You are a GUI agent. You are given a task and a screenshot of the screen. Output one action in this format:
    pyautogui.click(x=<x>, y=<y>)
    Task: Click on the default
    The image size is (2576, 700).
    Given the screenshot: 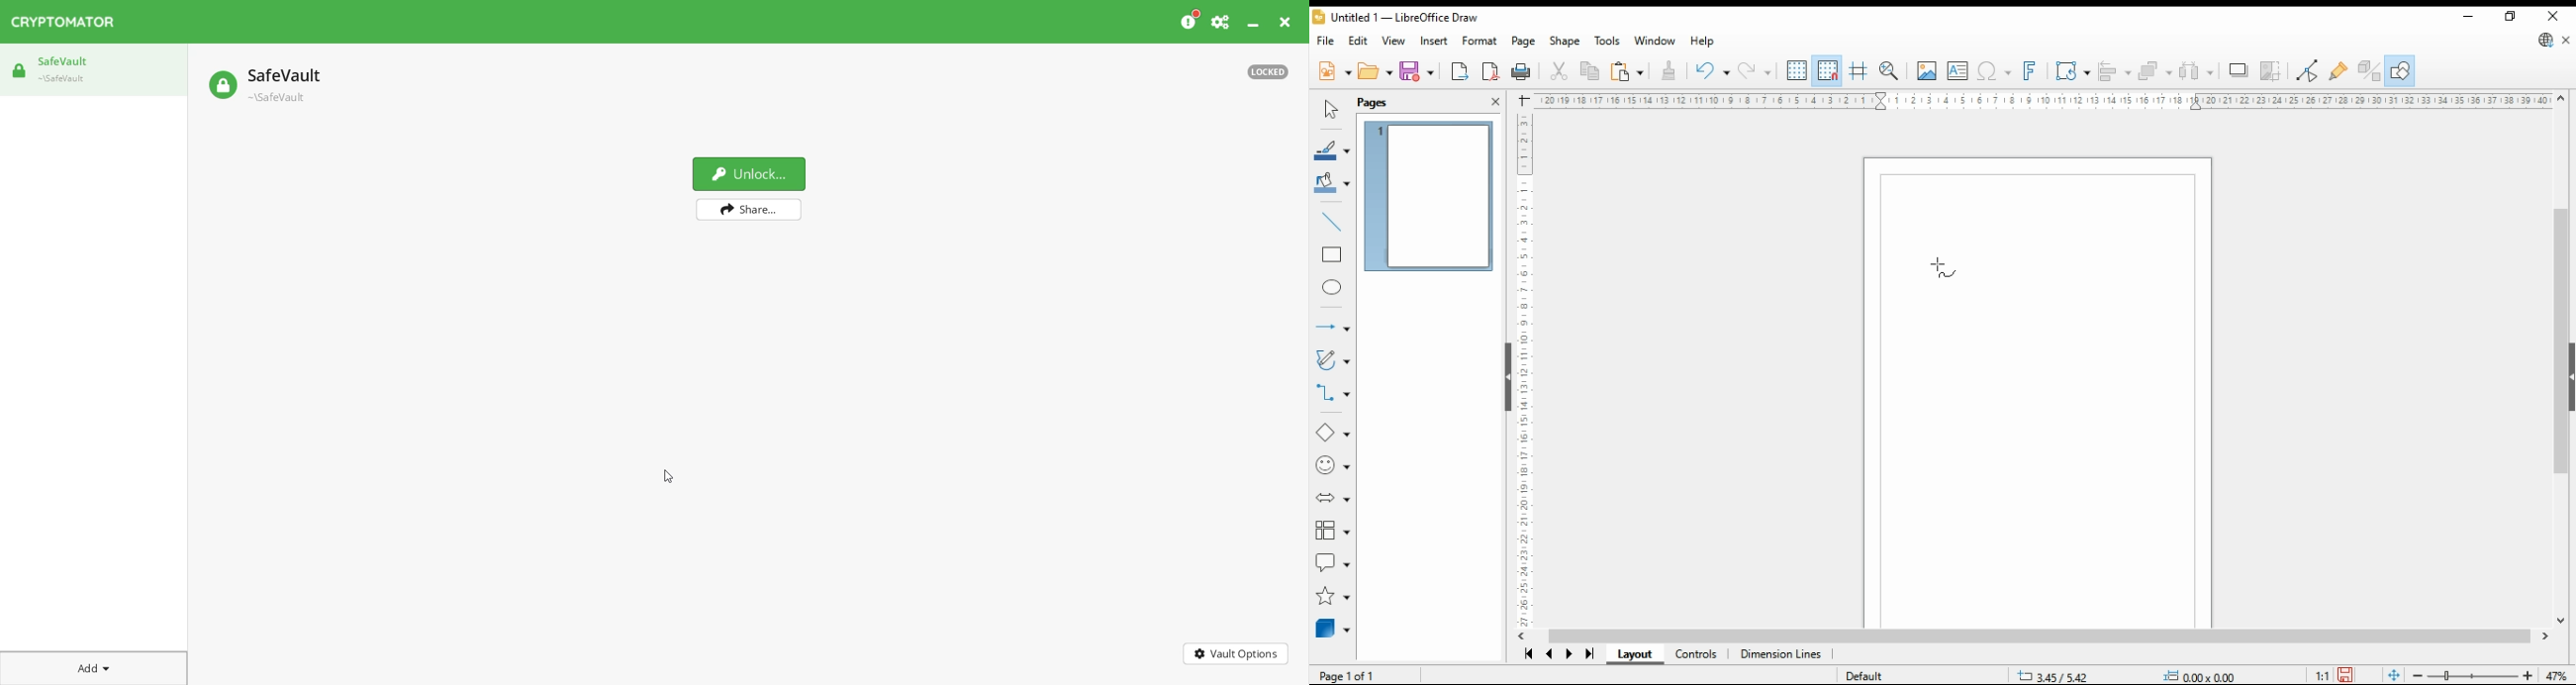 What is the action you would take?
    pyautogui.click(x=1864, y=676)
    